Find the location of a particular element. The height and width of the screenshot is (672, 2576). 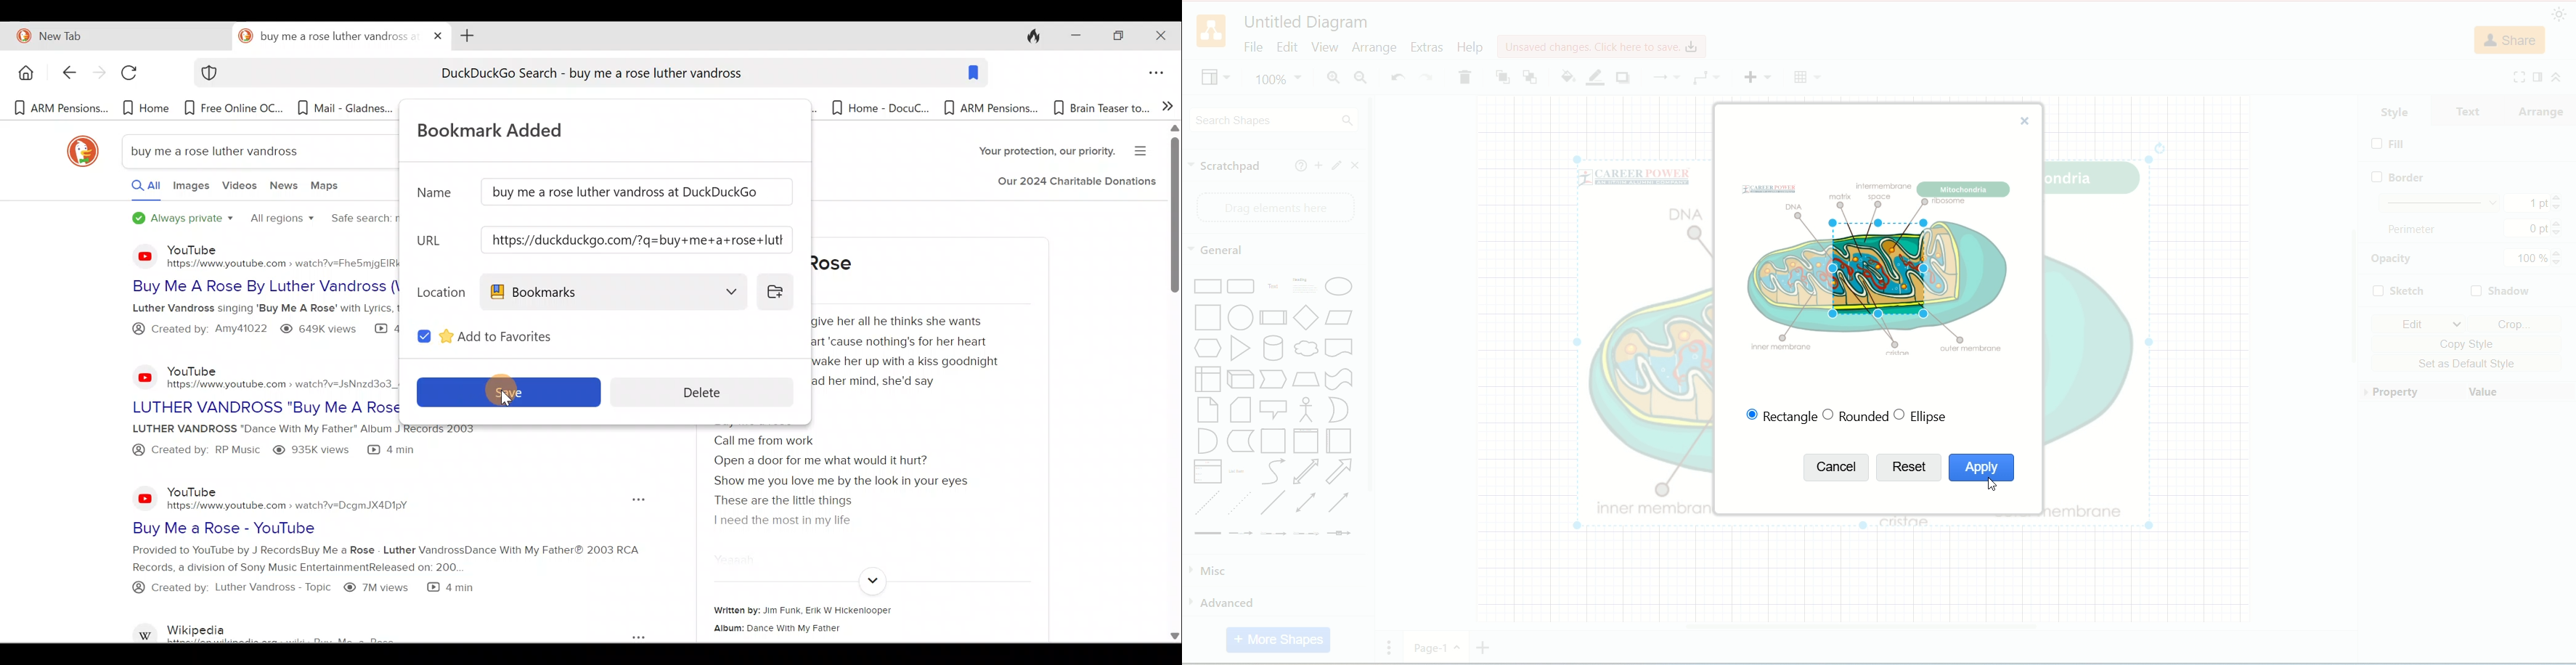

Directional Connector is located at coordinates (1342, 505).